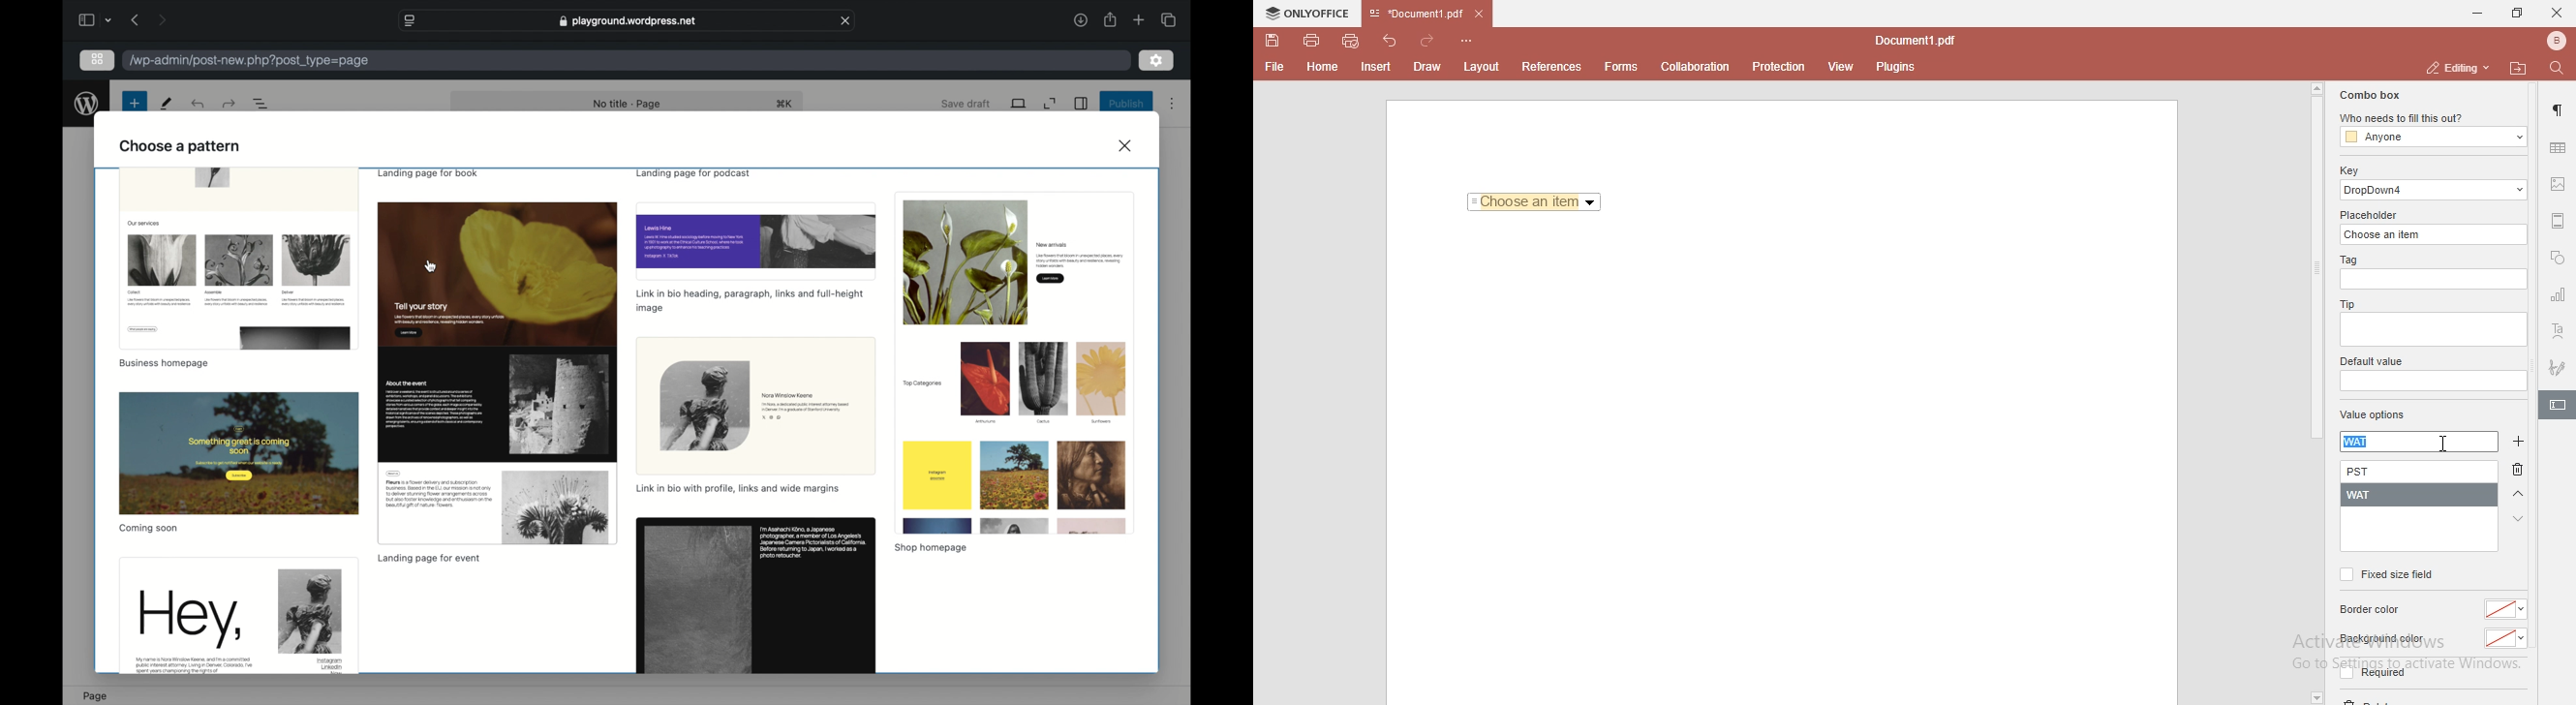  Describe the element at coordinates (2558, 260) in the screenshot. I see `shapes` at that location.